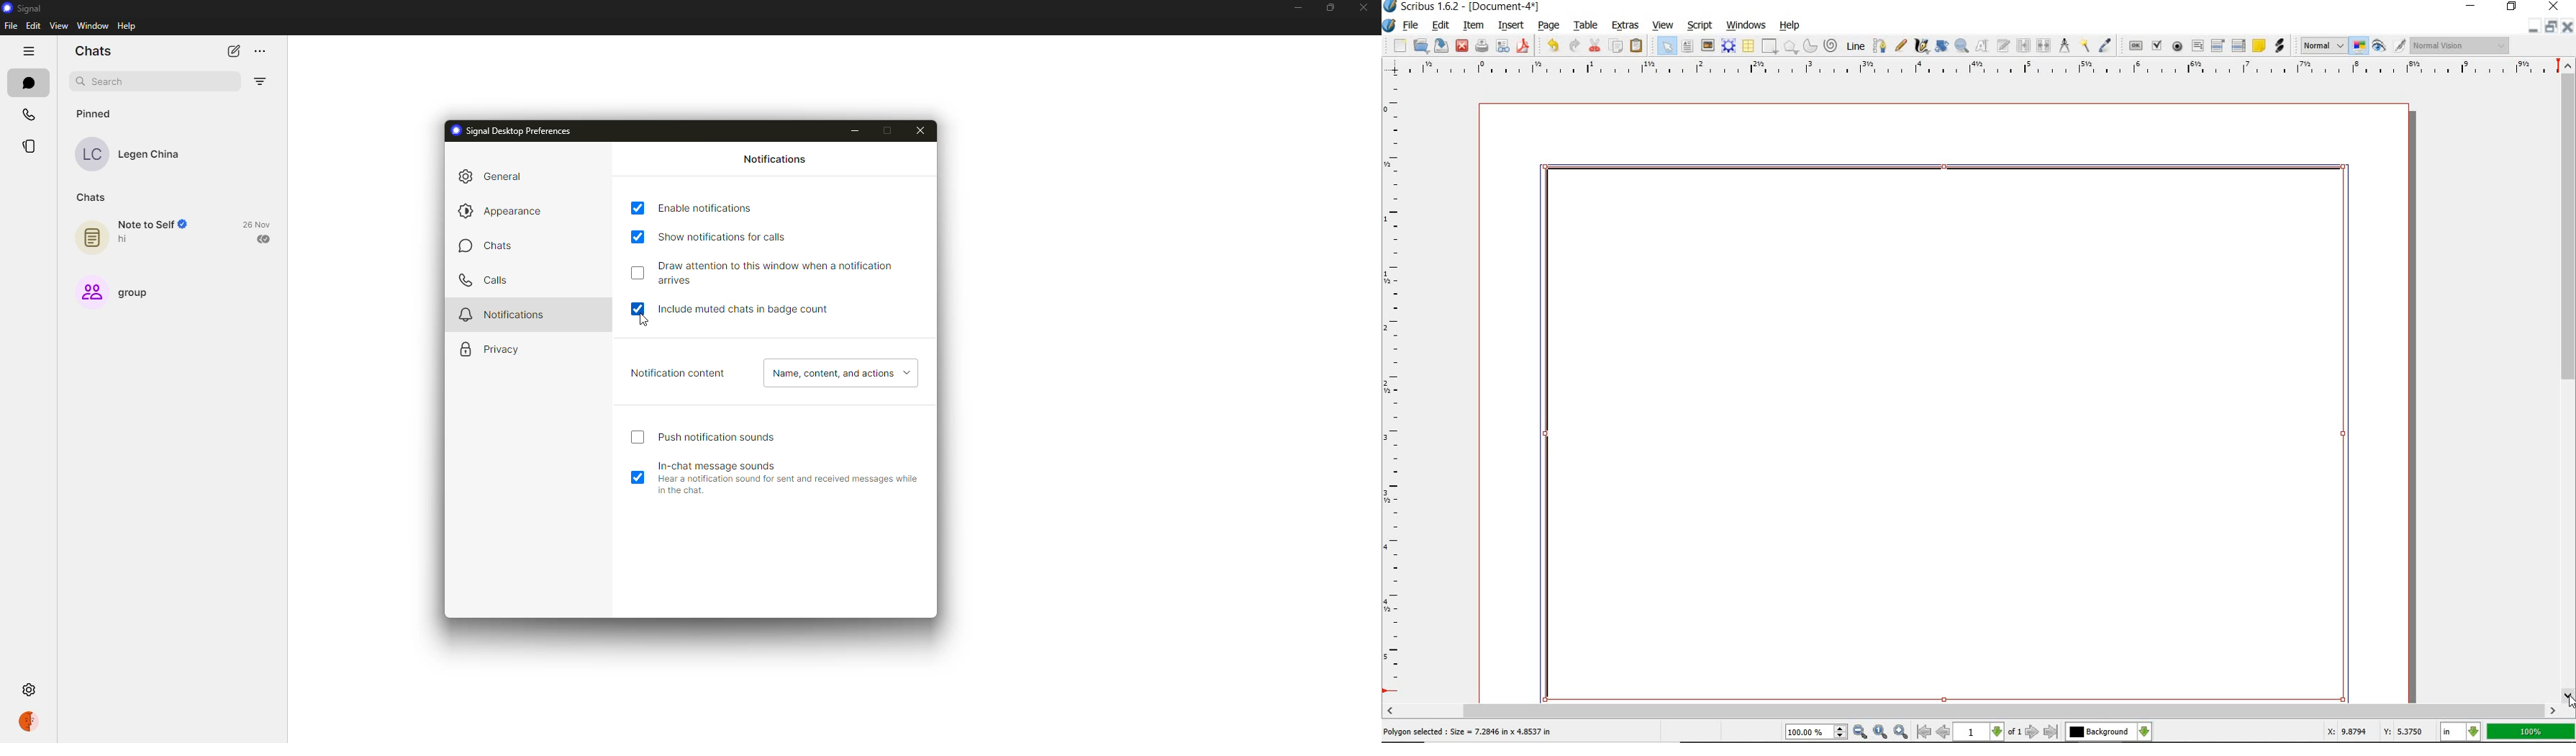 The height and width of the screenshot is (756, 2576). What do you see at coordinates (1586, 26) in the screenshot?
I see `table` at bounding box center [1586, 26].